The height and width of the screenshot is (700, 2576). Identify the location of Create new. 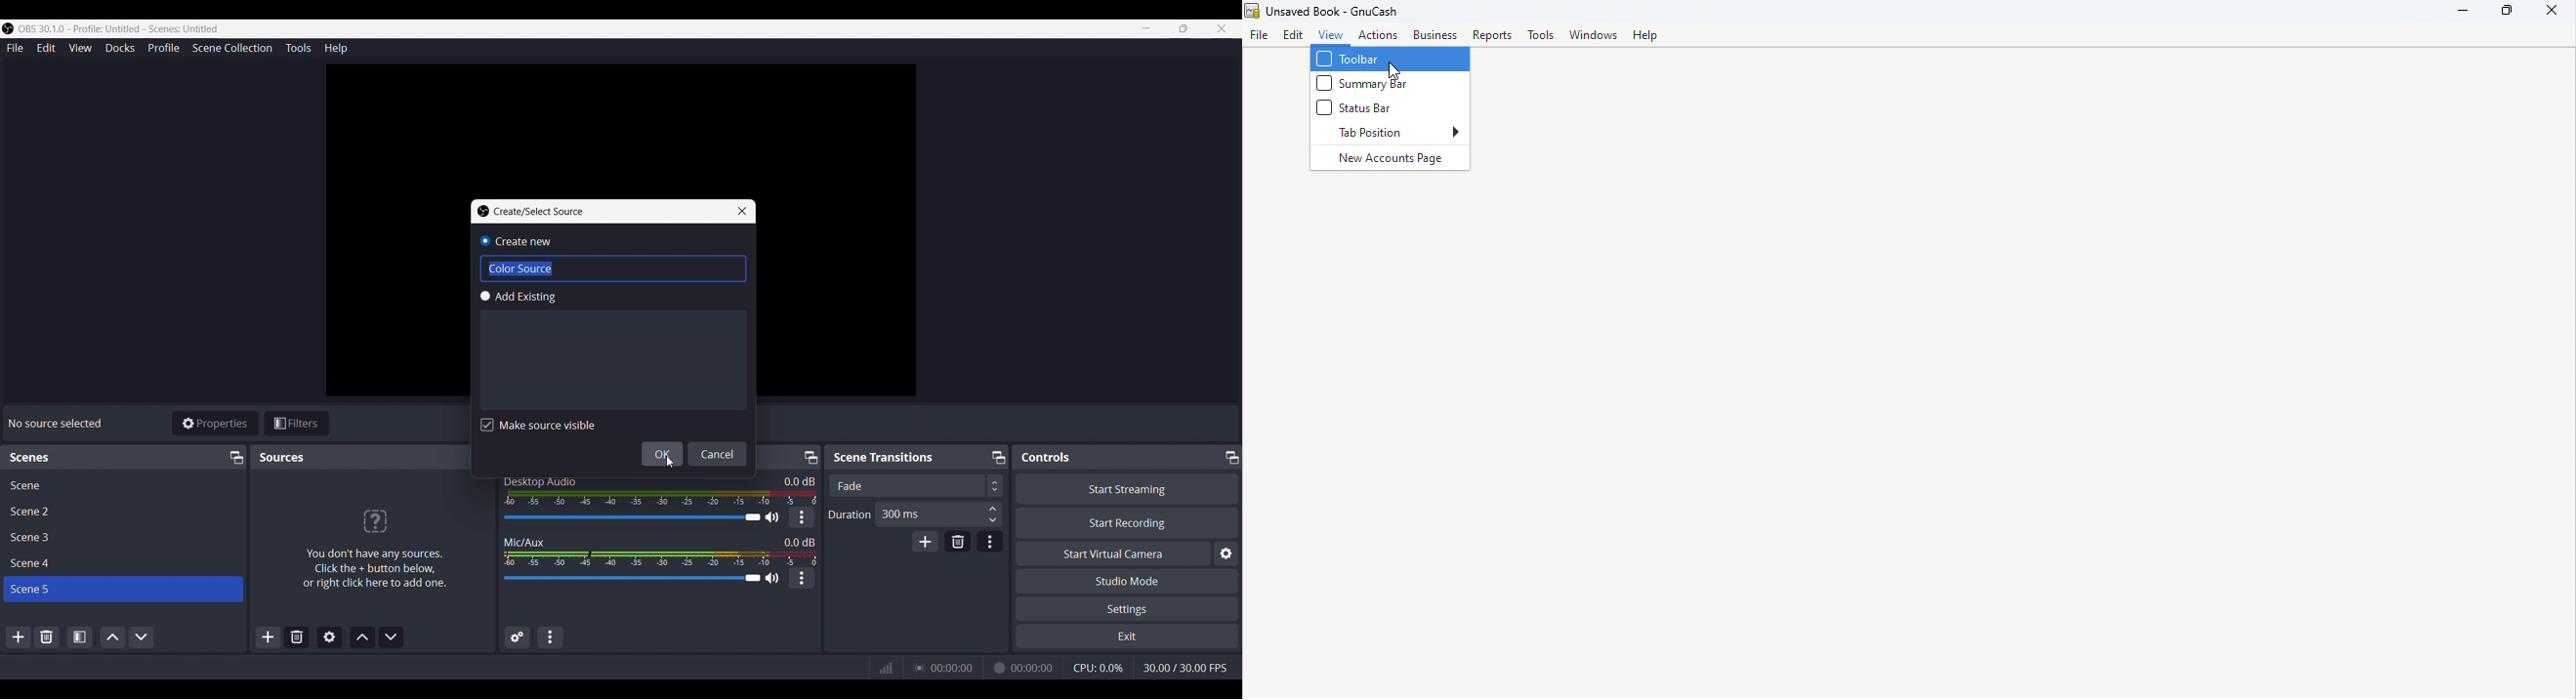
(522, 242).